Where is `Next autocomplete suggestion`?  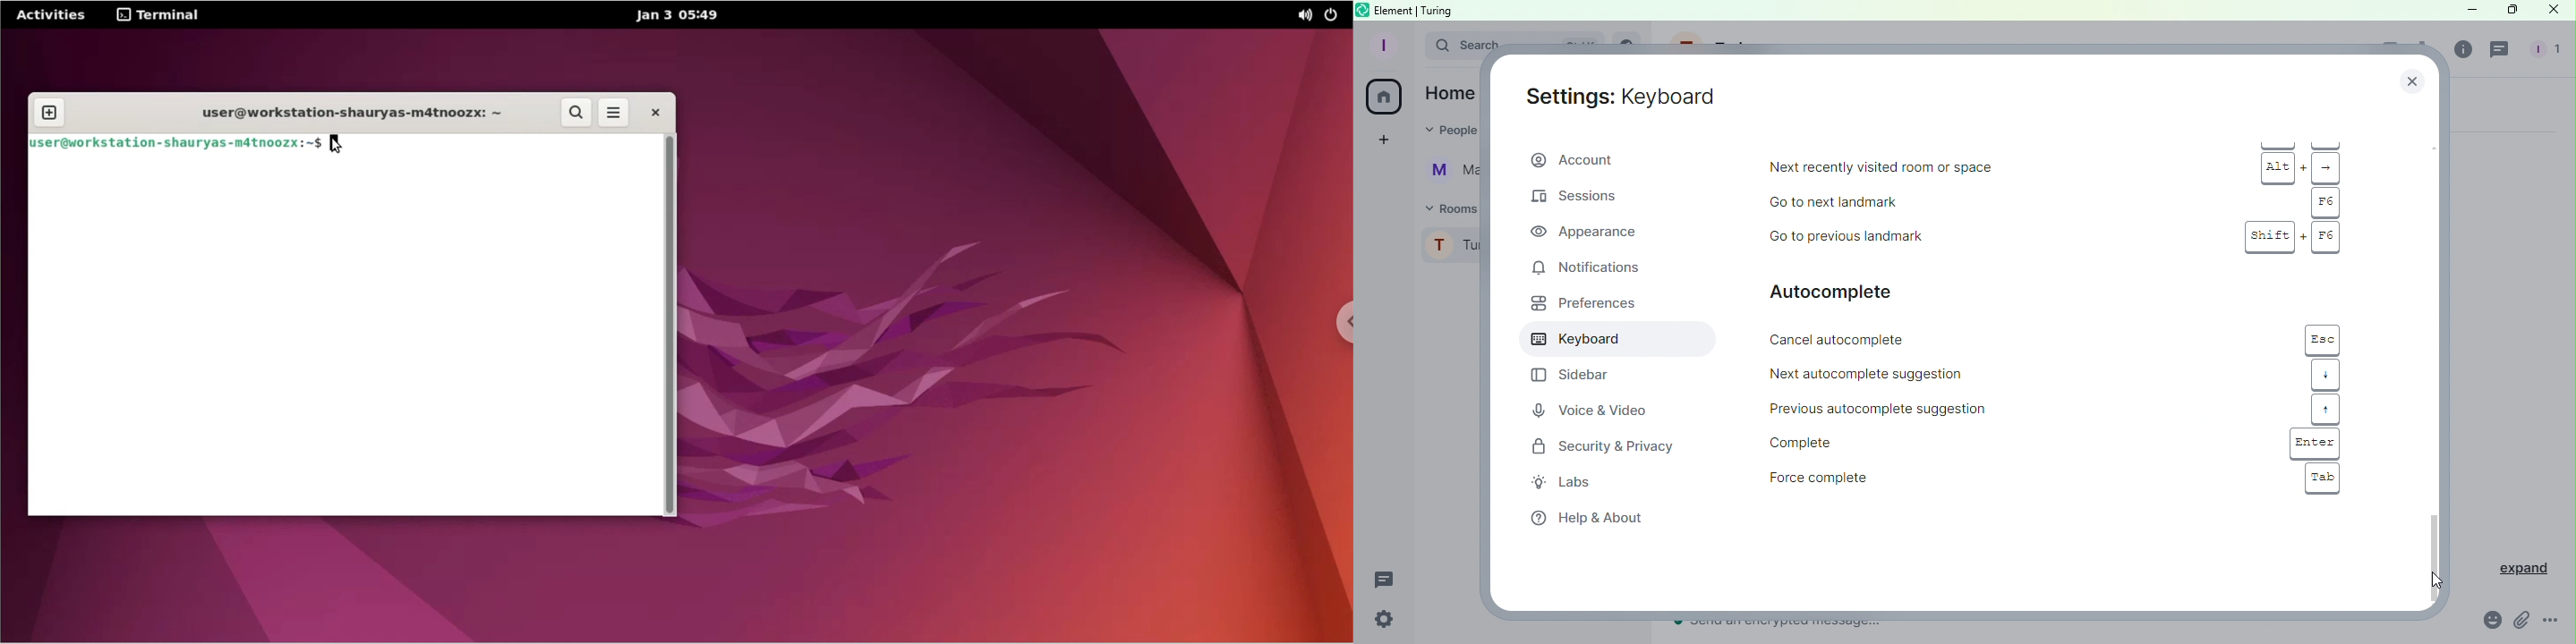 Next autocomplete suggestion is located at coordinates (1923, 372).